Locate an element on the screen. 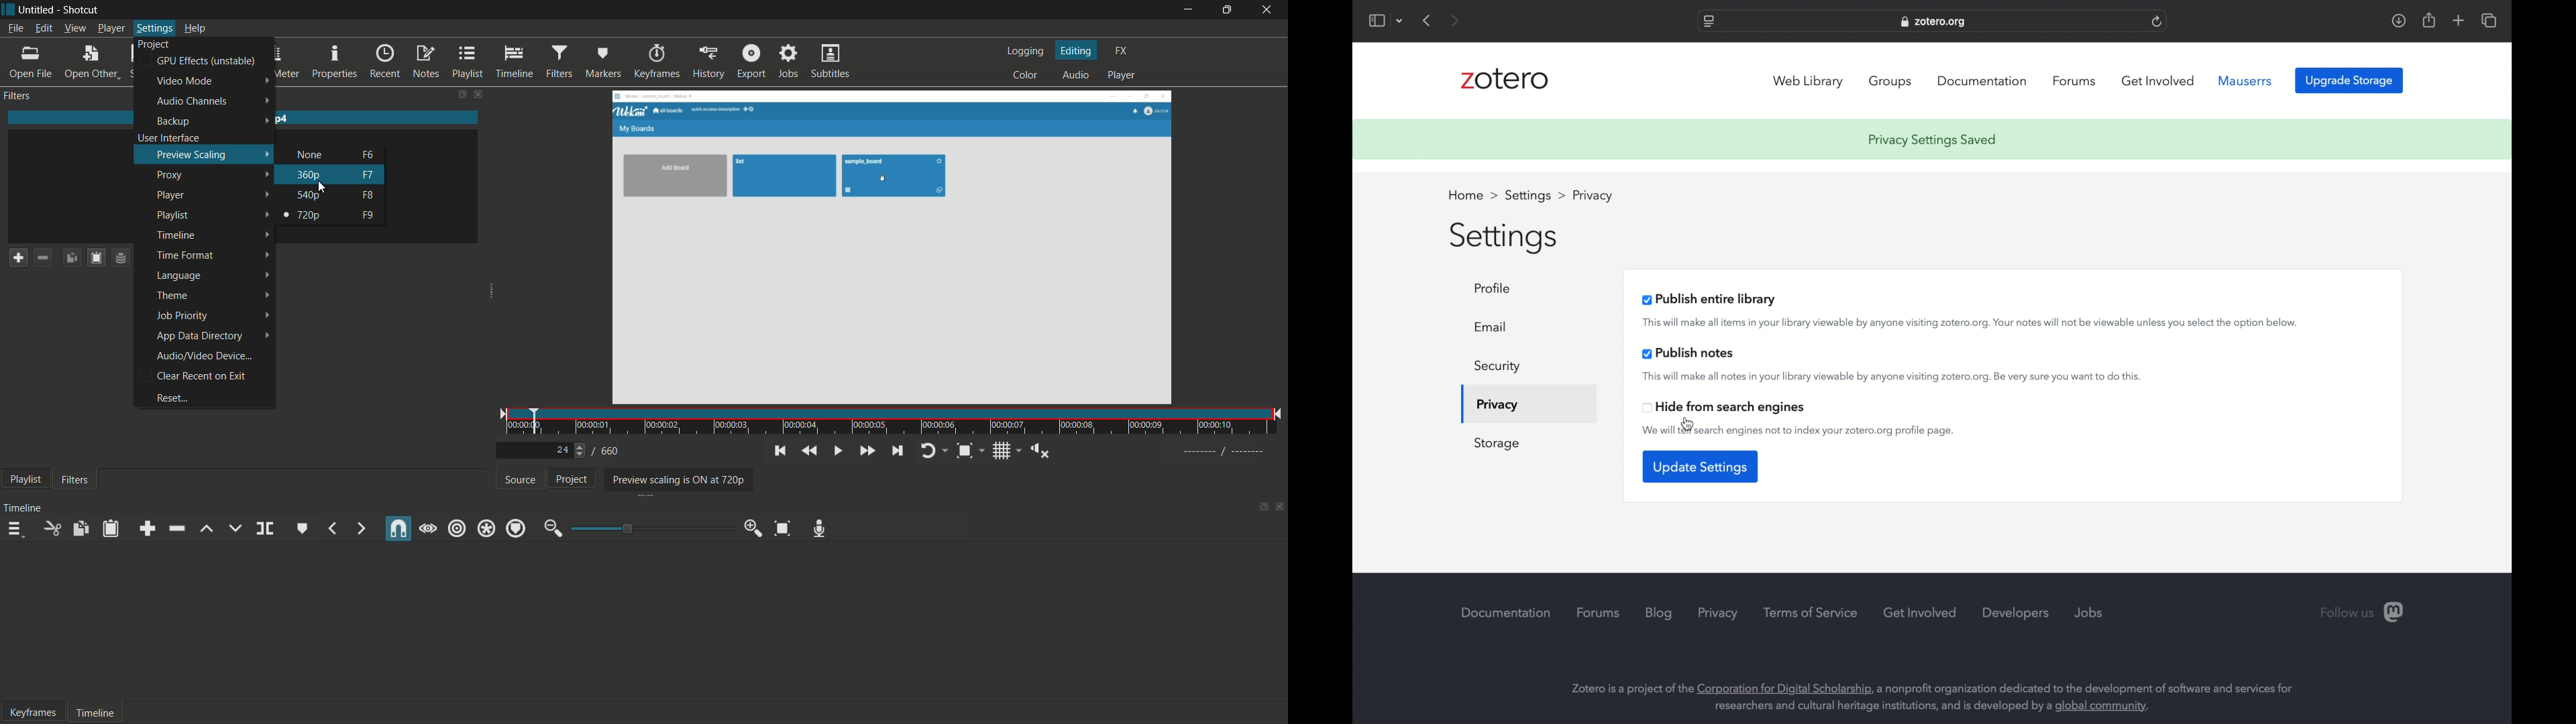  ripple all tracks is located at coordinates (486, 528).